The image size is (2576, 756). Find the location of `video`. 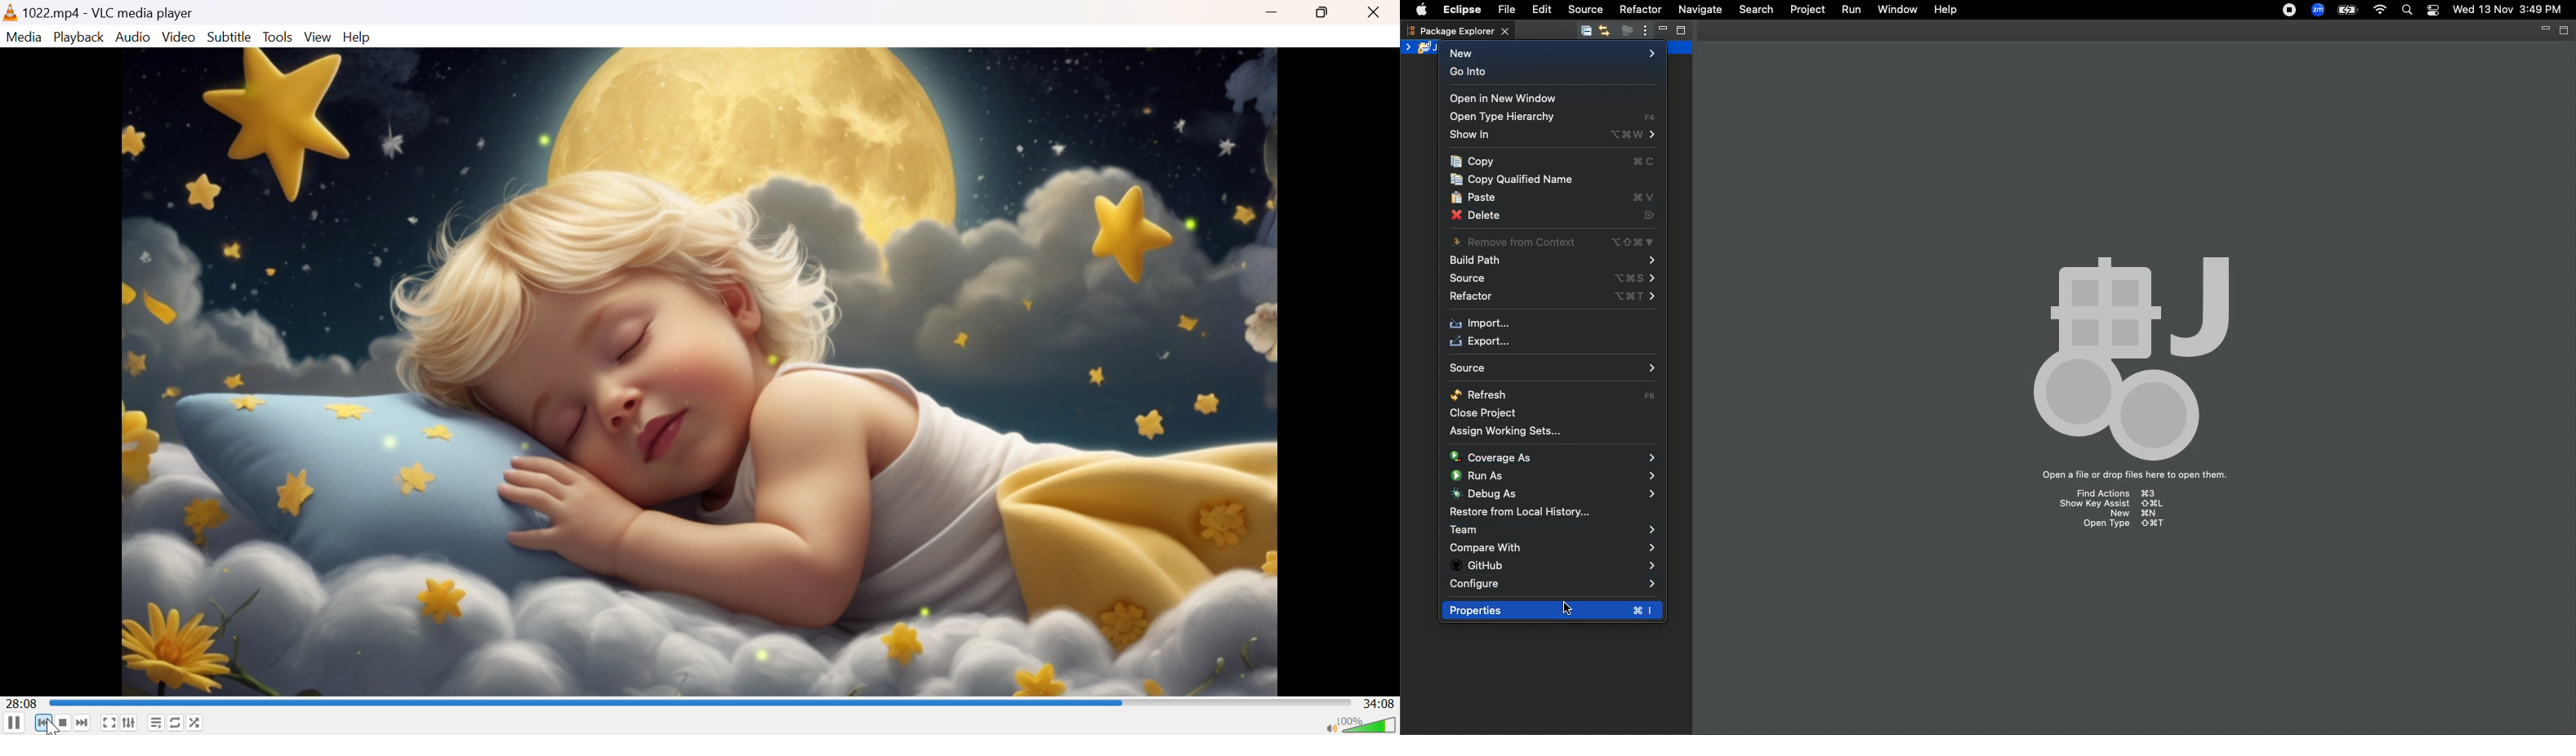

video is located at coordinates (702, 370).